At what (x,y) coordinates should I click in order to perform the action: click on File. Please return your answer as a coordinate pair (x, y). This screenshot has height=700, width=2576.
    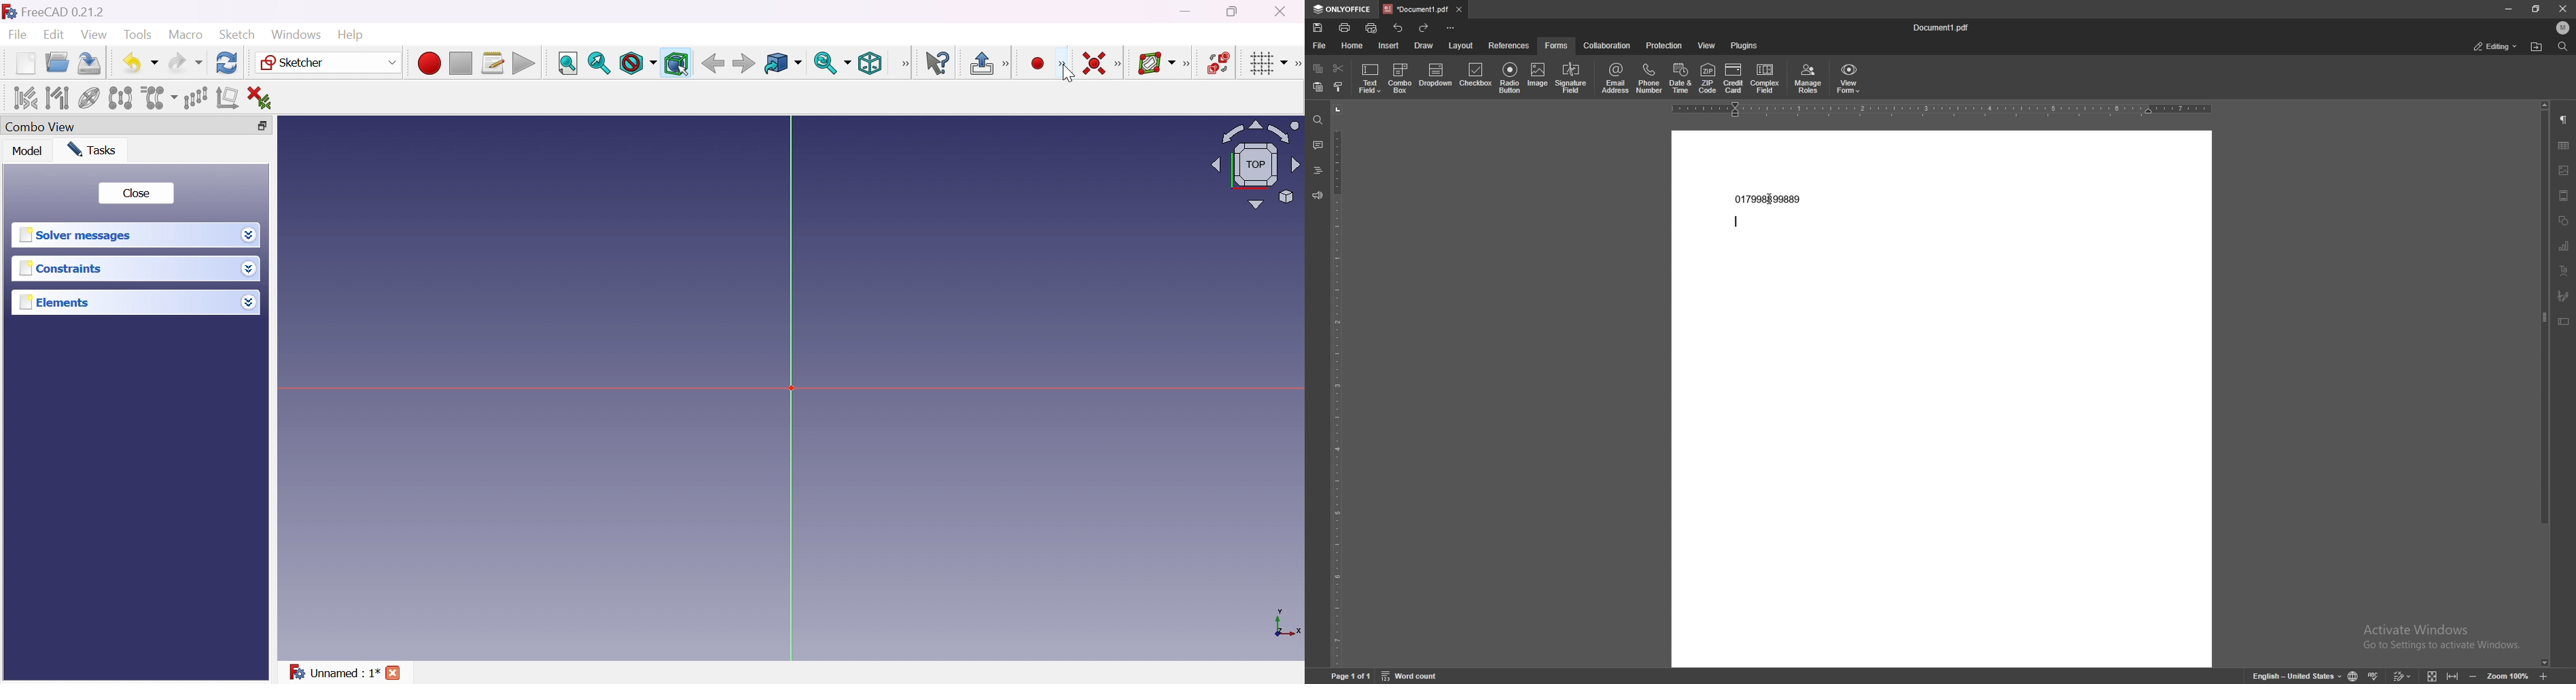
    Looking at the image, I should click on (18, 36).